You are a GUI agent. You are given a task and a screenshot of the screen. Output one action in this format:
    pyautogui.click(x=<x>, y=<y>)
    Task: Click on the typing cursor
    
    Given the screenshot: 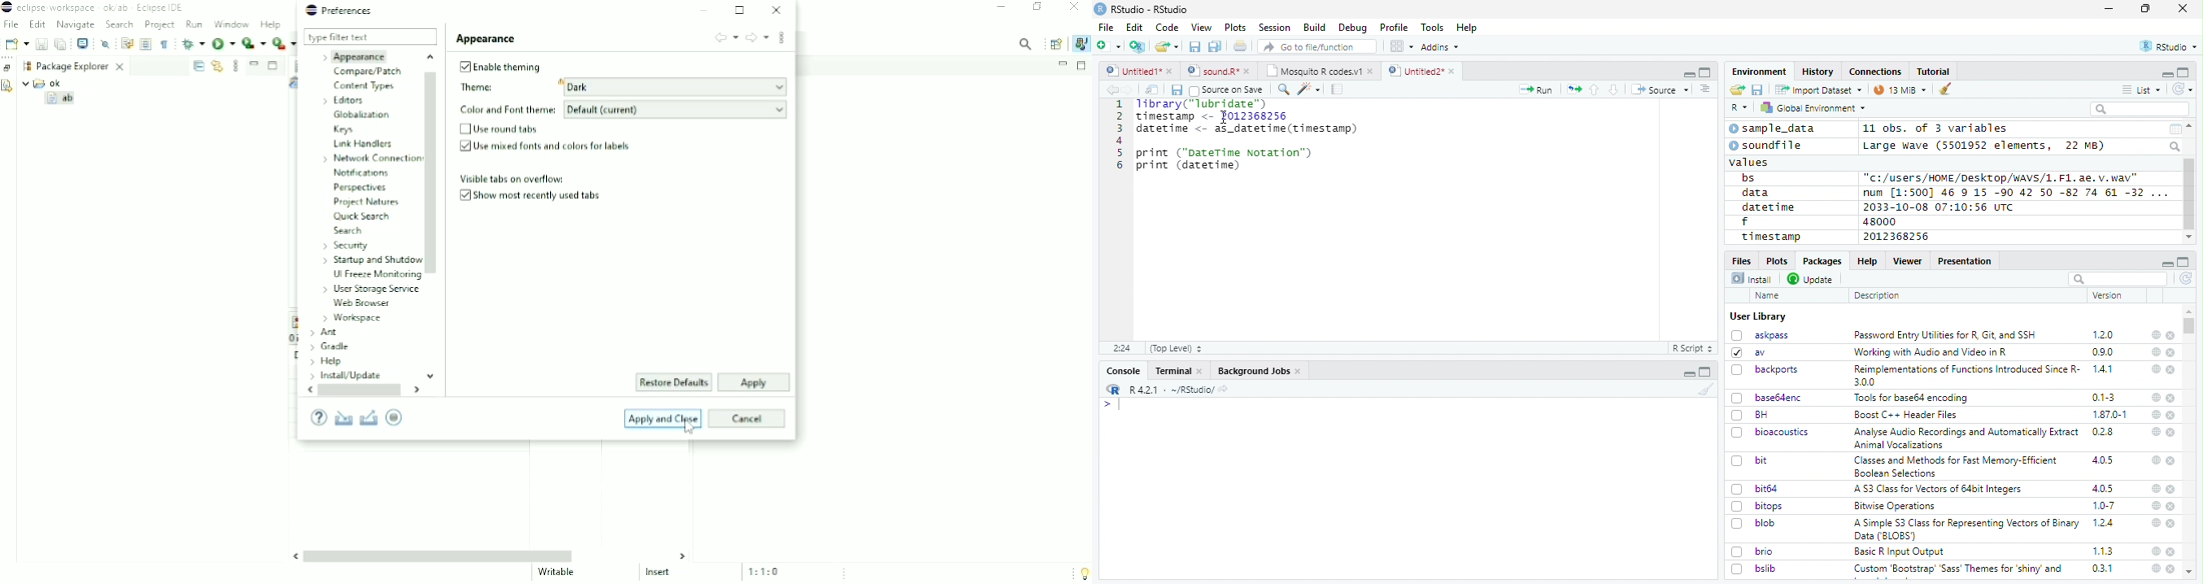 What is the action you would take?
    pyautogui.click(x=1112, y=404)
    